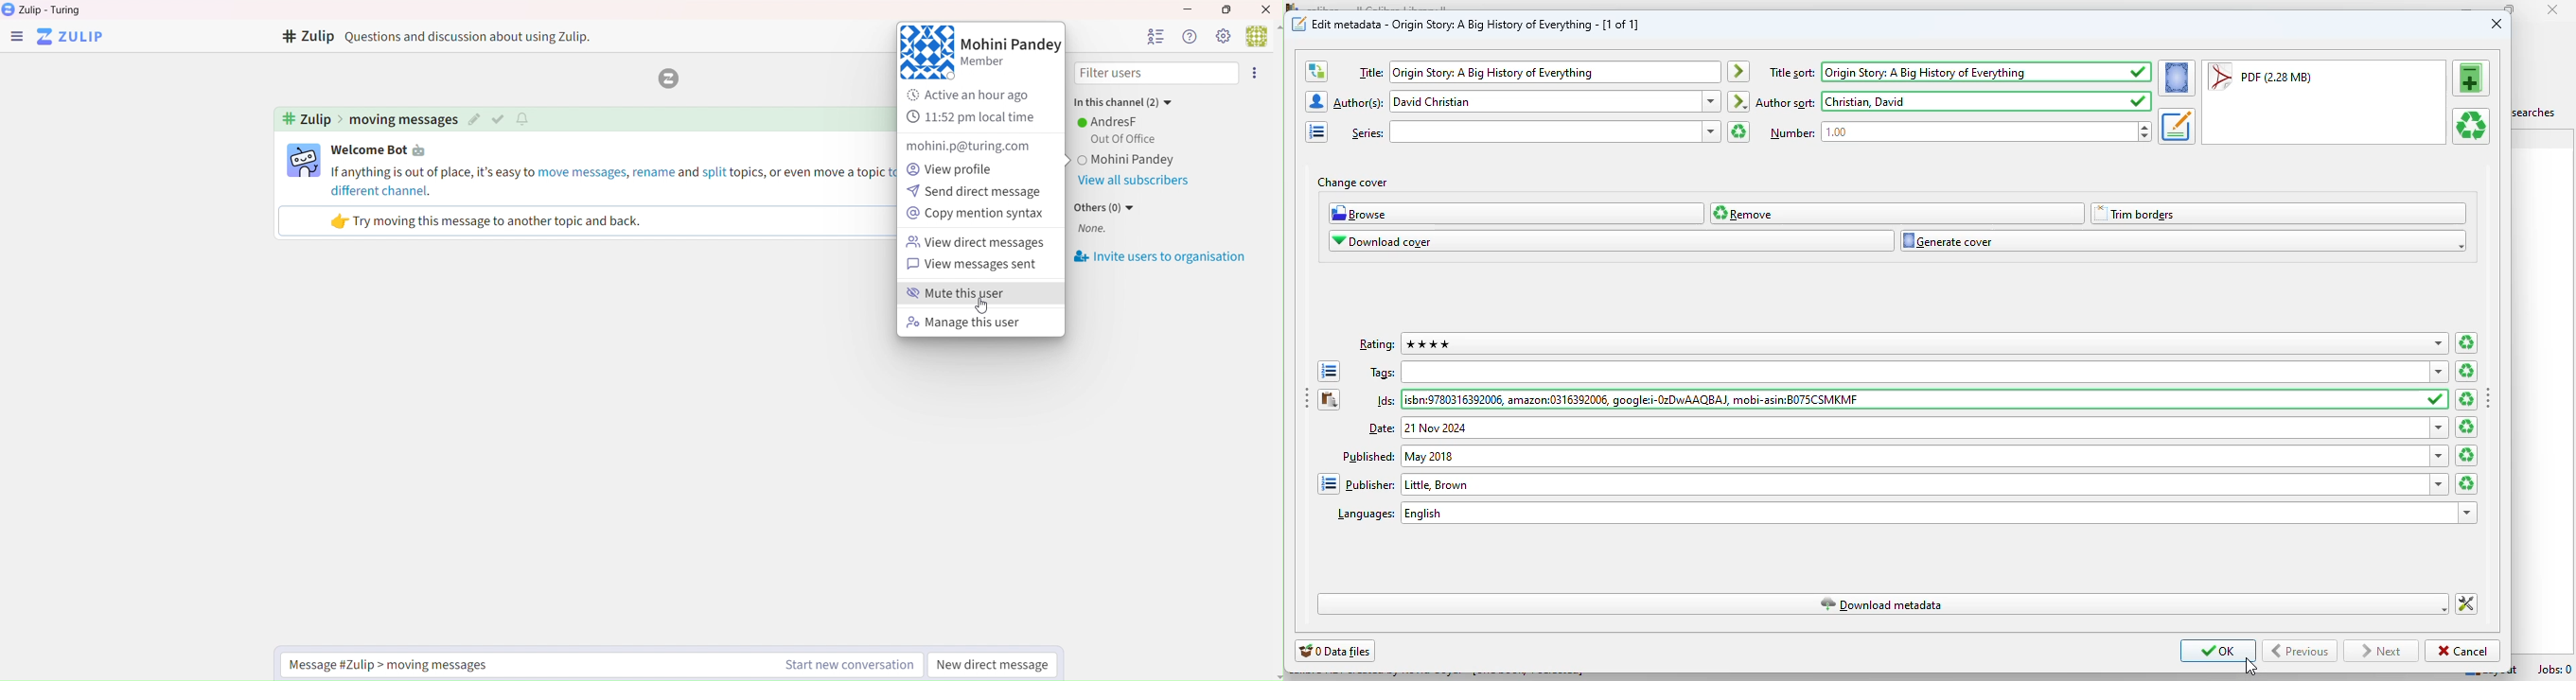  Describe the element at coordinates (306, 38) in the screenshot. I see `# Zulip` at that location.